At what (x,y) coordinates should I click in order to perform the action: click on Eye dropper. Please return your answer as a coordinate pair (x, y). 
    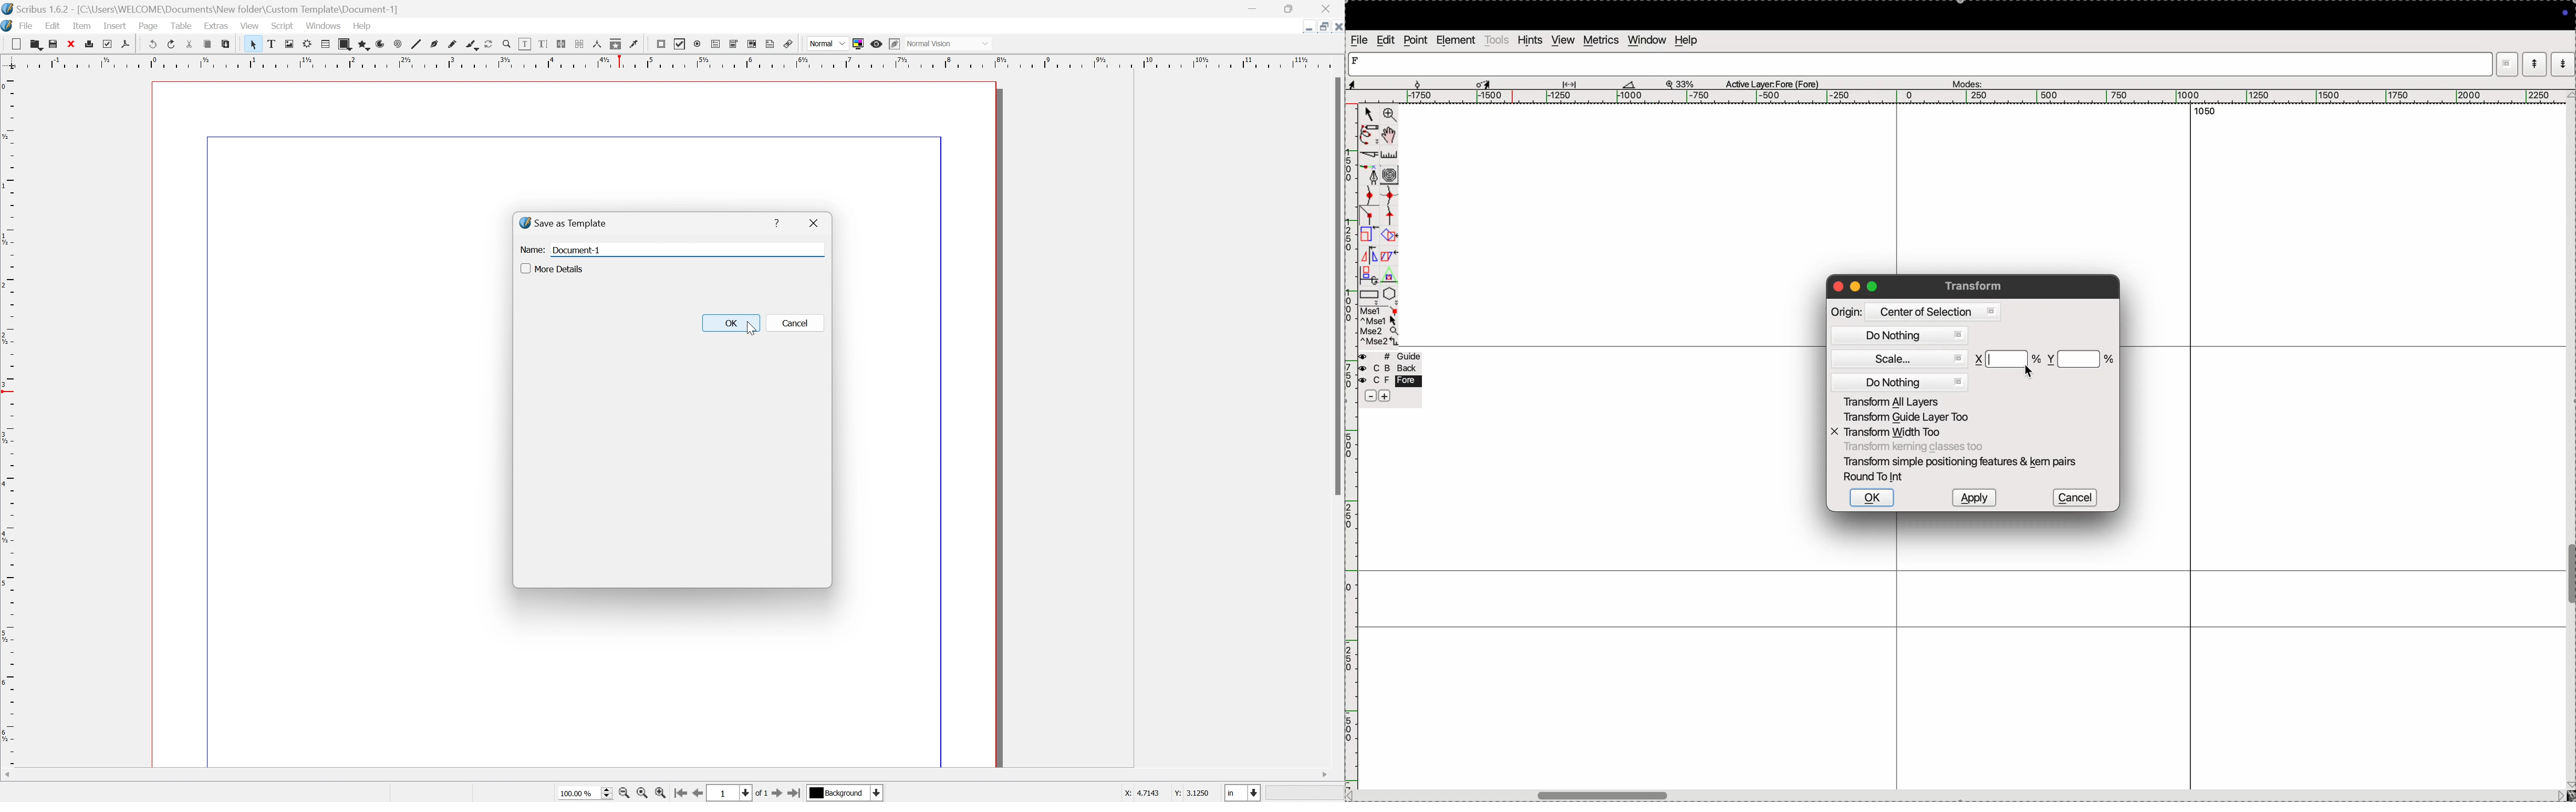
    Looking at the image, I should click on (635, 44).